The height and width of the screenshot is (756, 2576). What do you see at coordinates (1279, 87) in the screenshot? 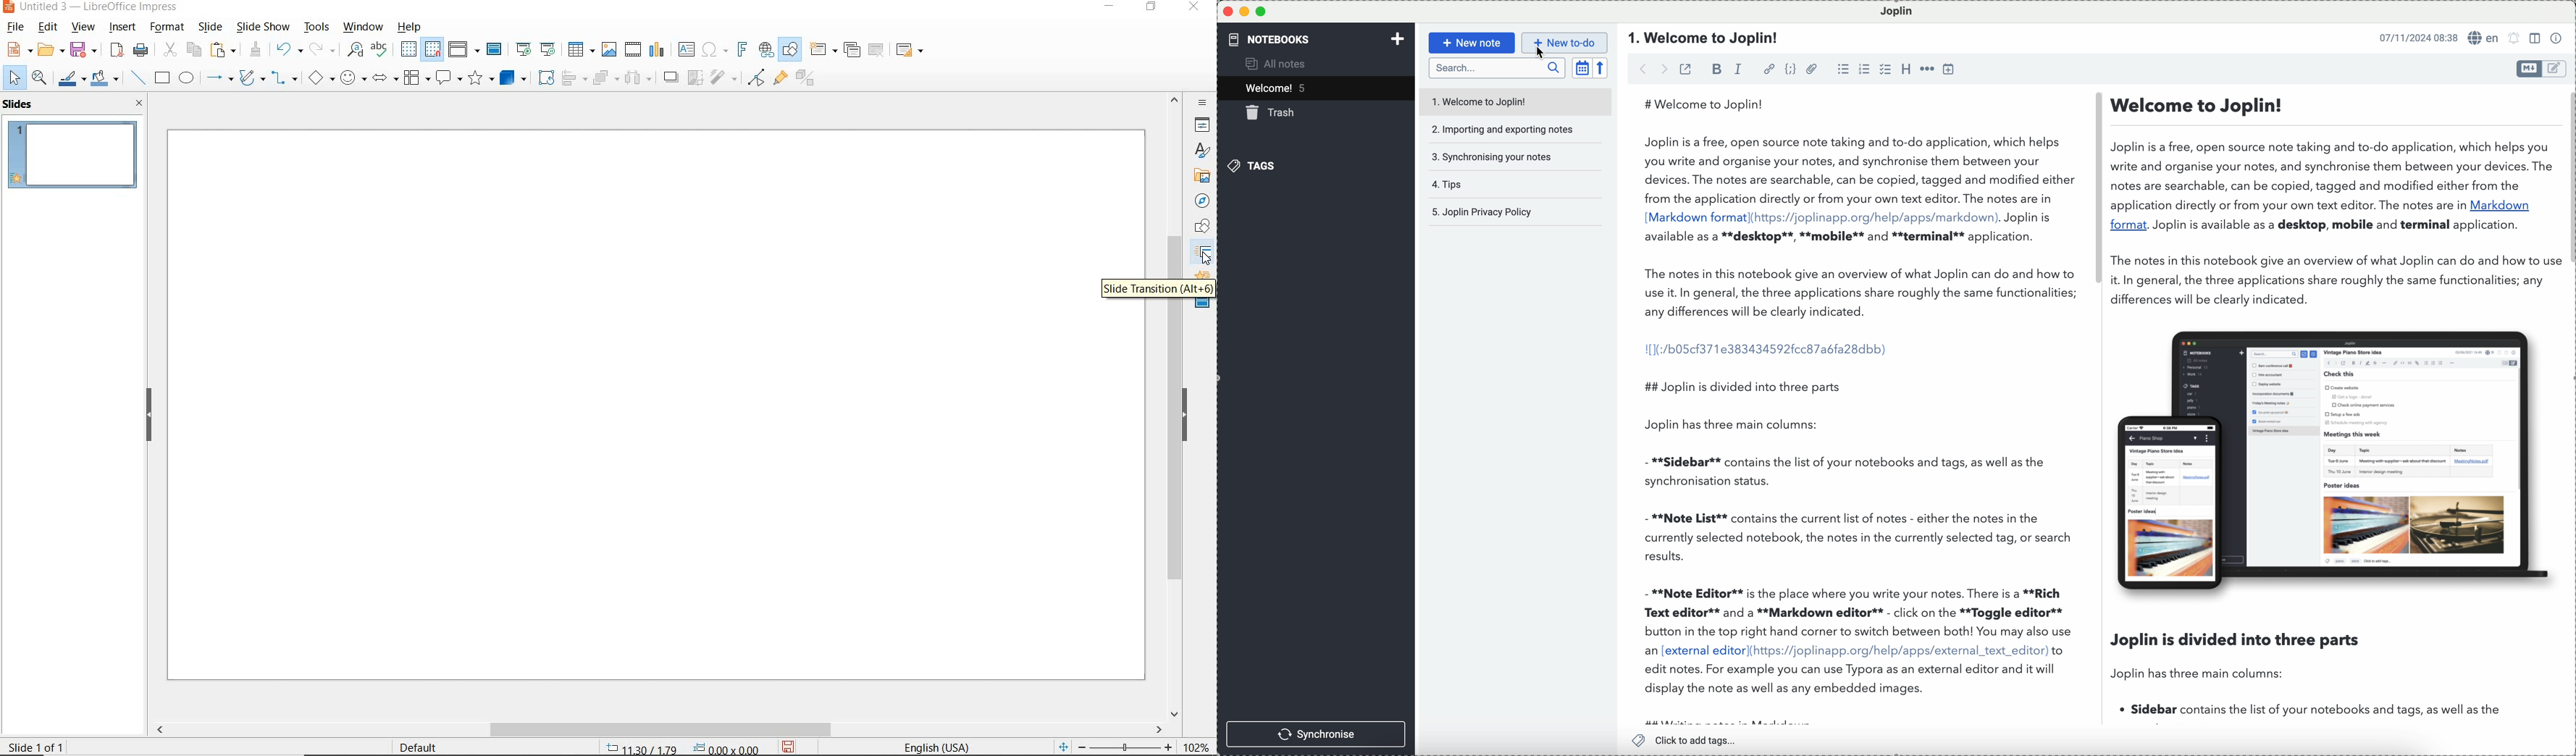
I see `welcome! 5` at bounding box center [1279, 87].